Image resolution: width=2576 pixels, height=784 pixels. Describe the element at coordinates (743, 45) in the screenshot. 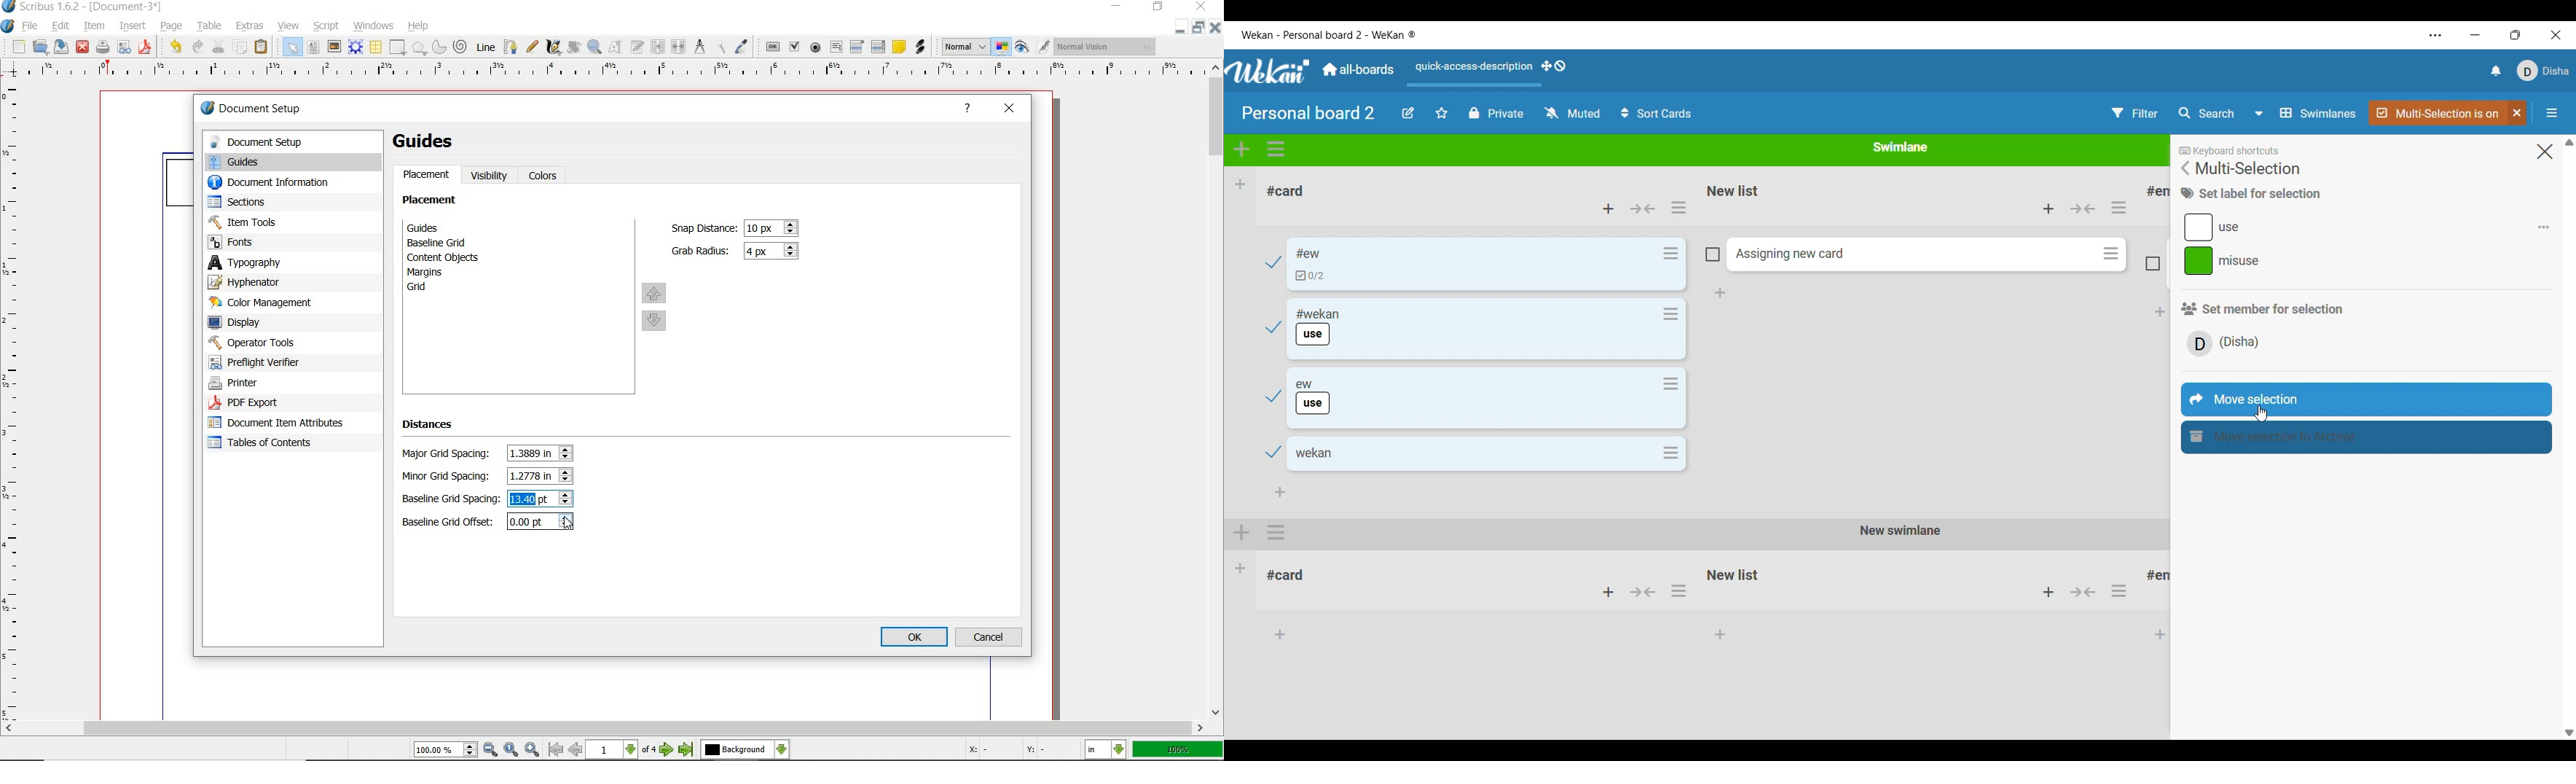

I see `eye dropper` at that location.